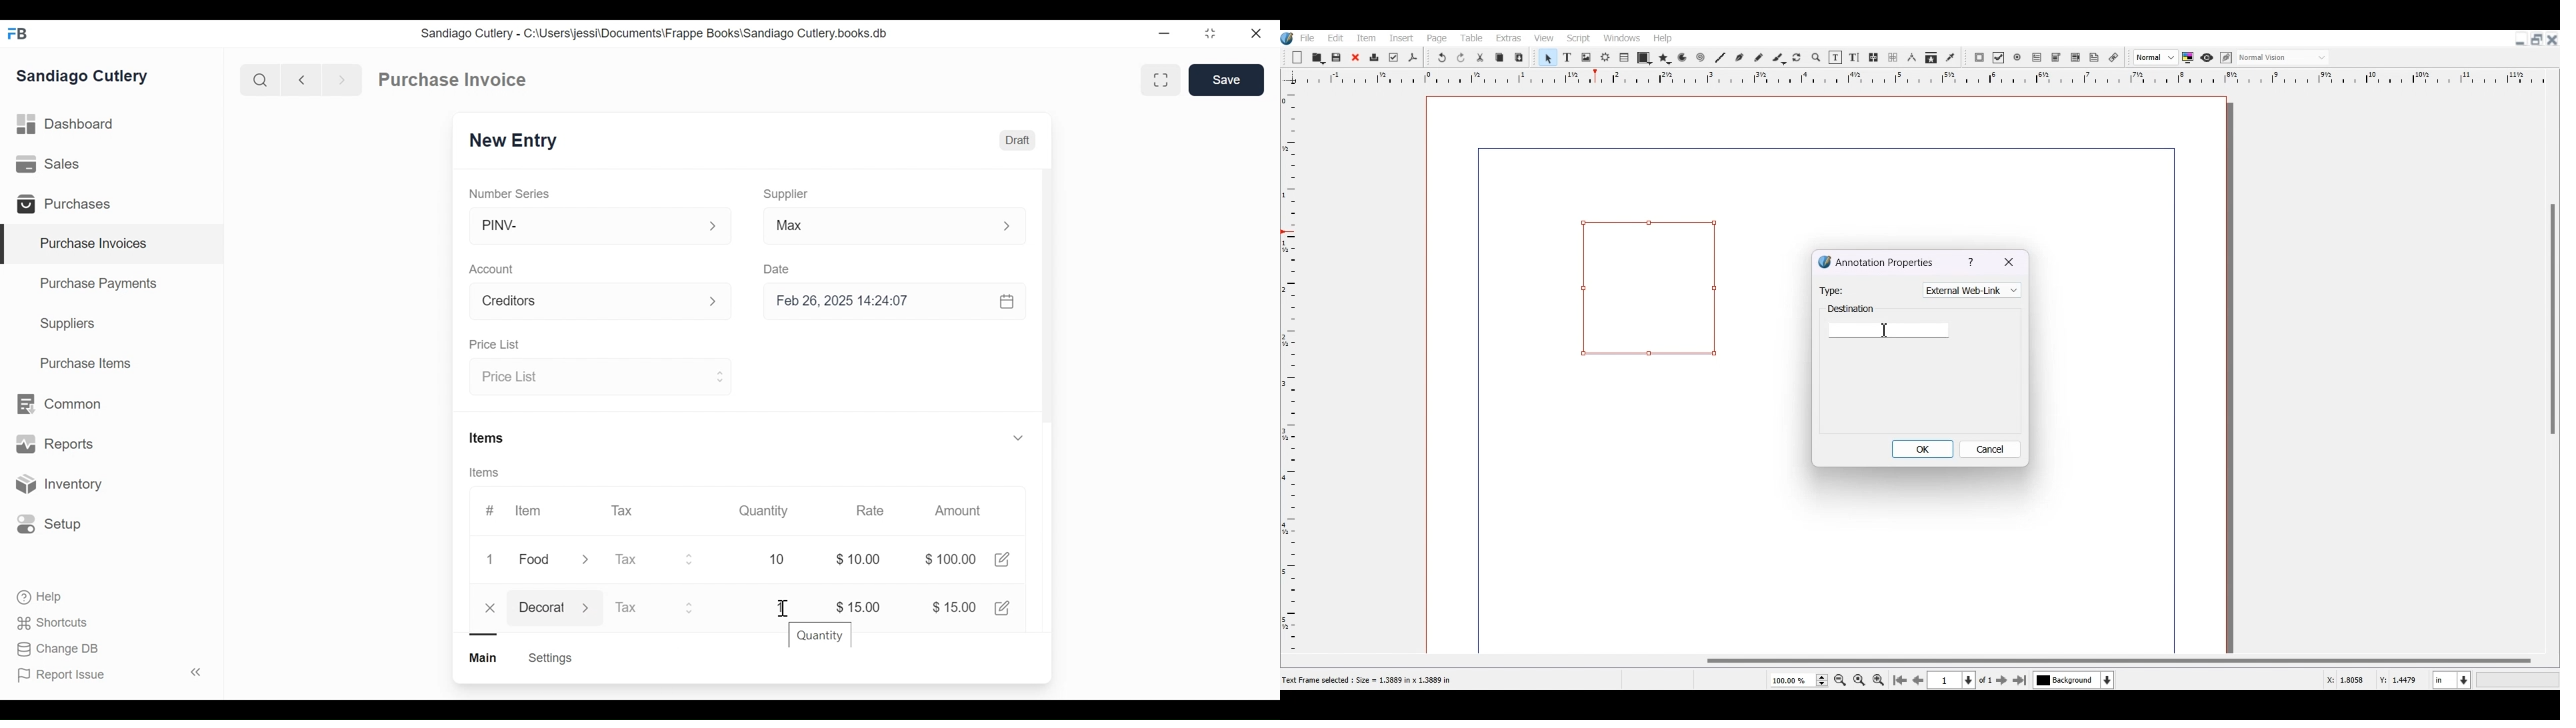  What do you see at coordinates (341, 79) in the screenshot?
I see `Navigate forward` at bounding box center [341, 79].